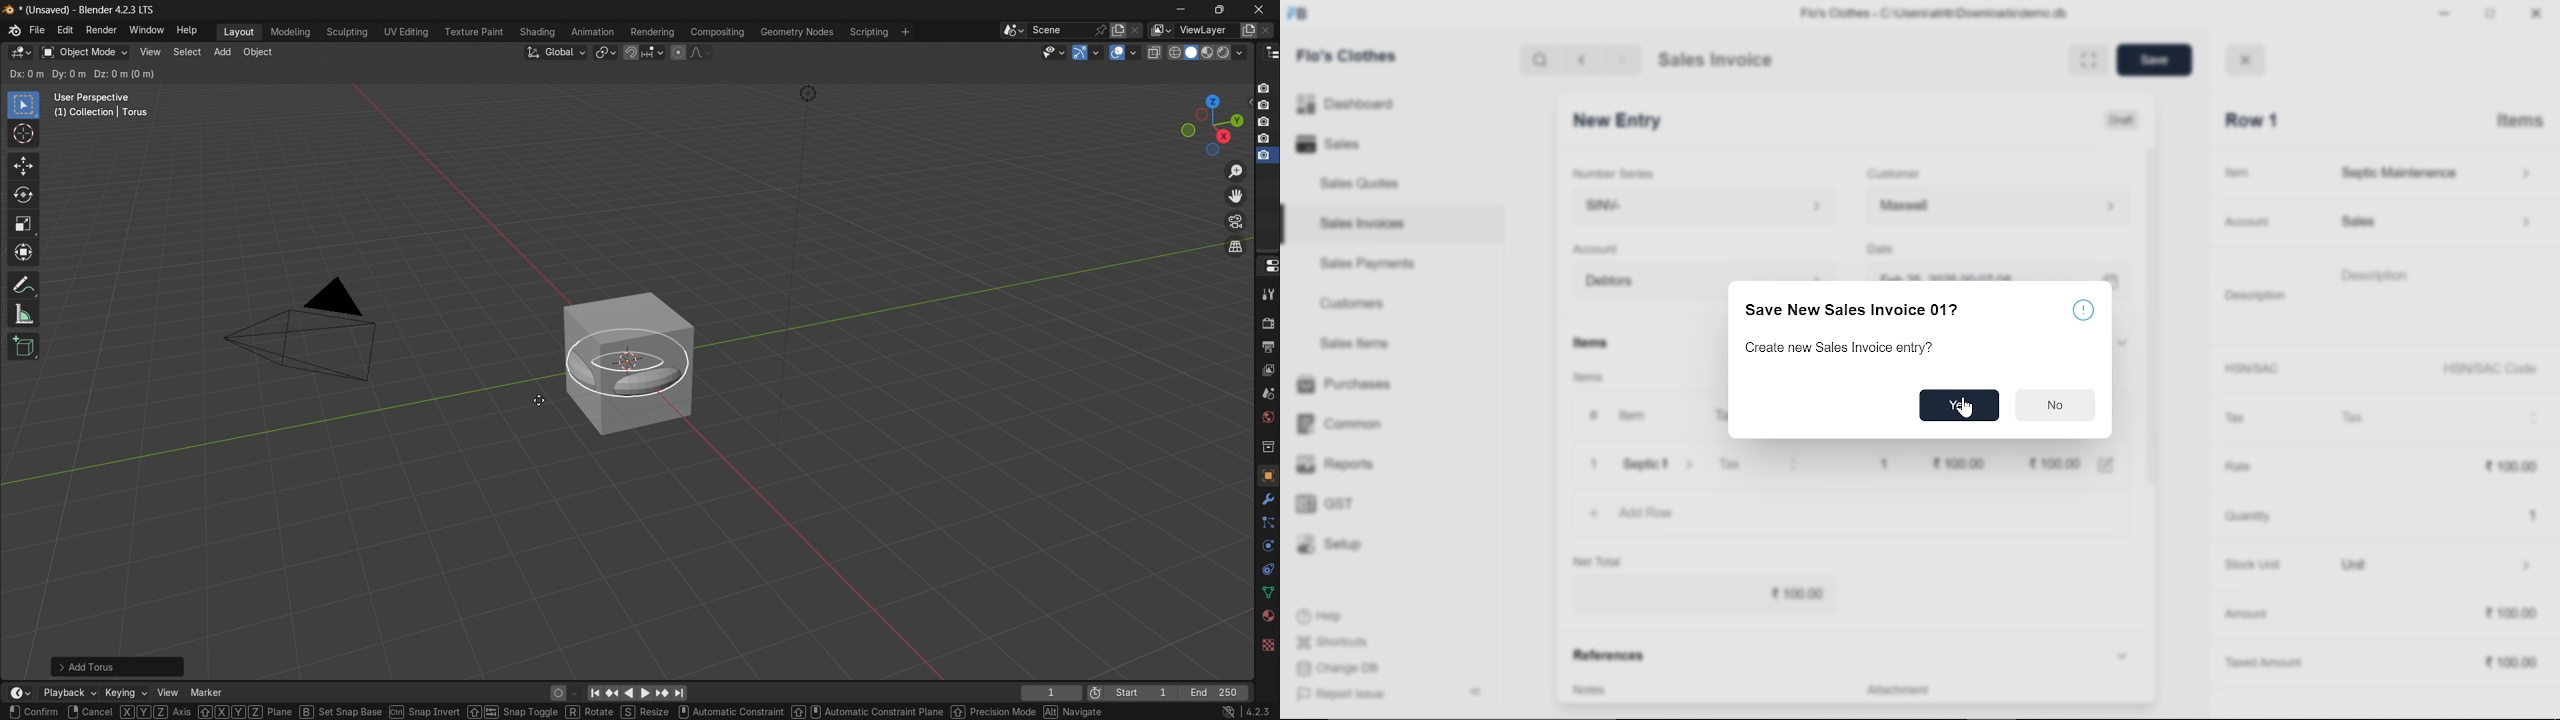  I want to click on layer 3, so click(1263, 122).